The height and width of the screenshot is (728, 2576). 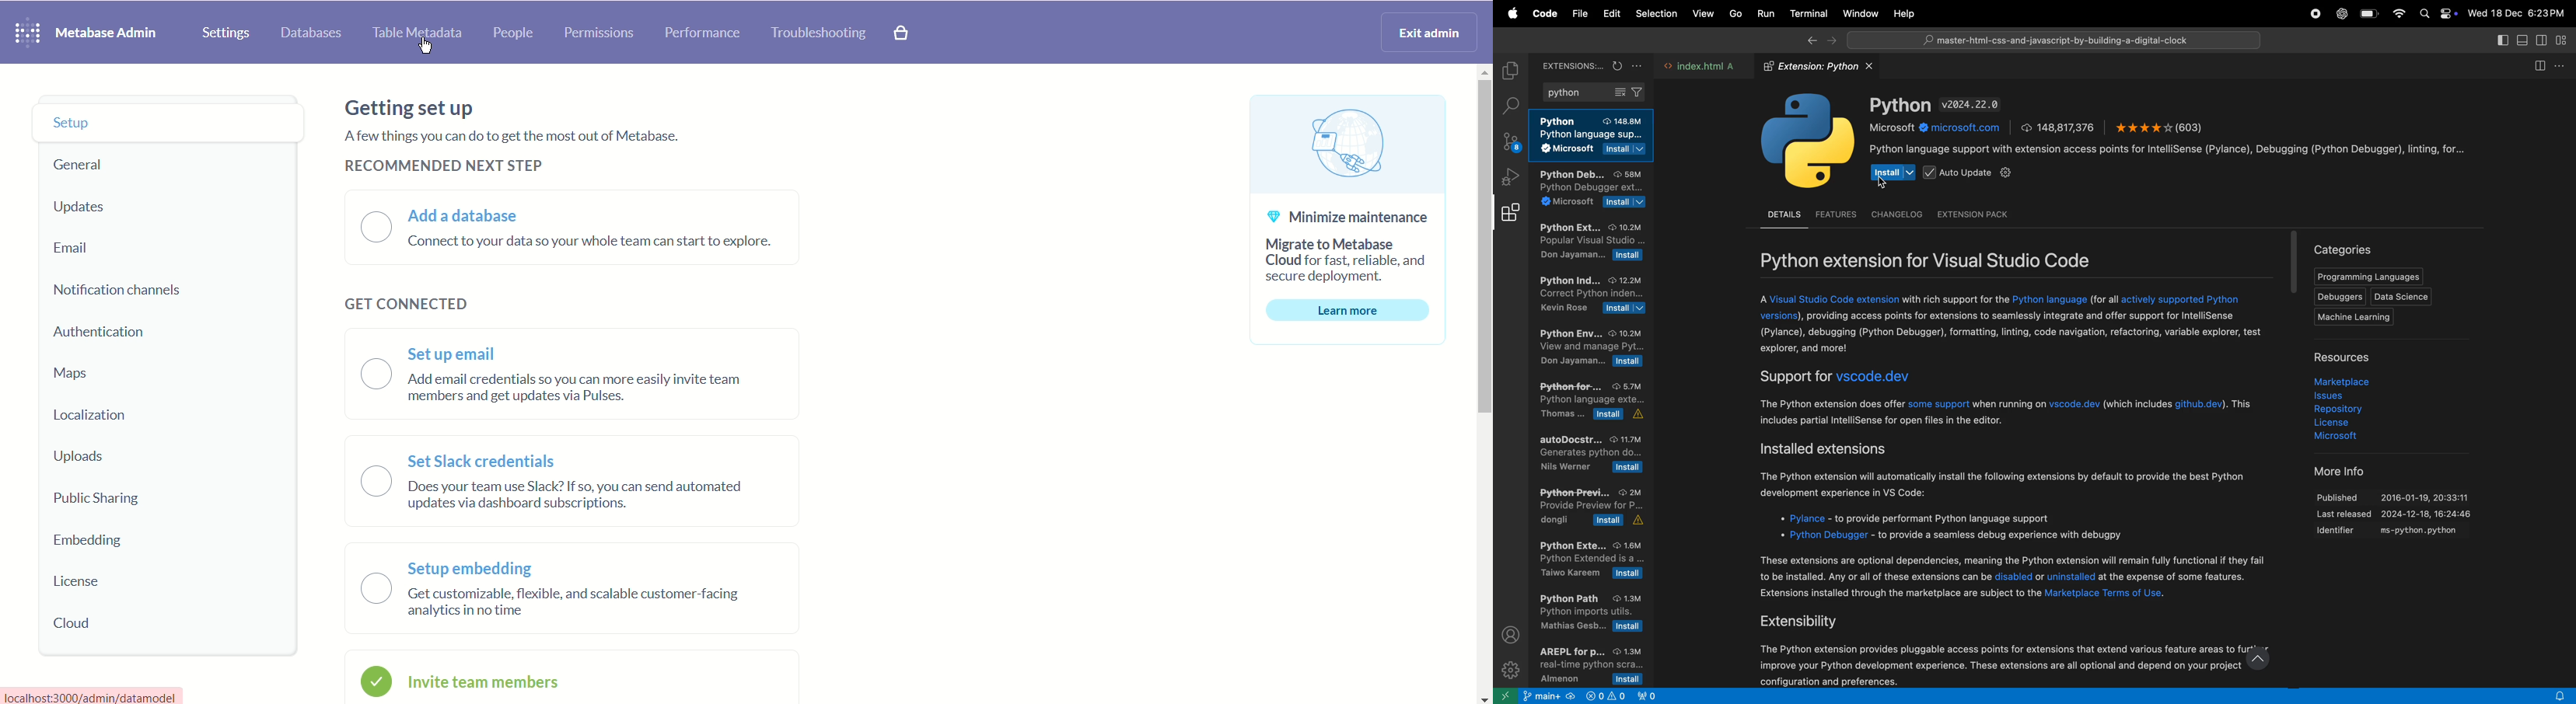 I want to click on settings, so click(x=1511, y=669).